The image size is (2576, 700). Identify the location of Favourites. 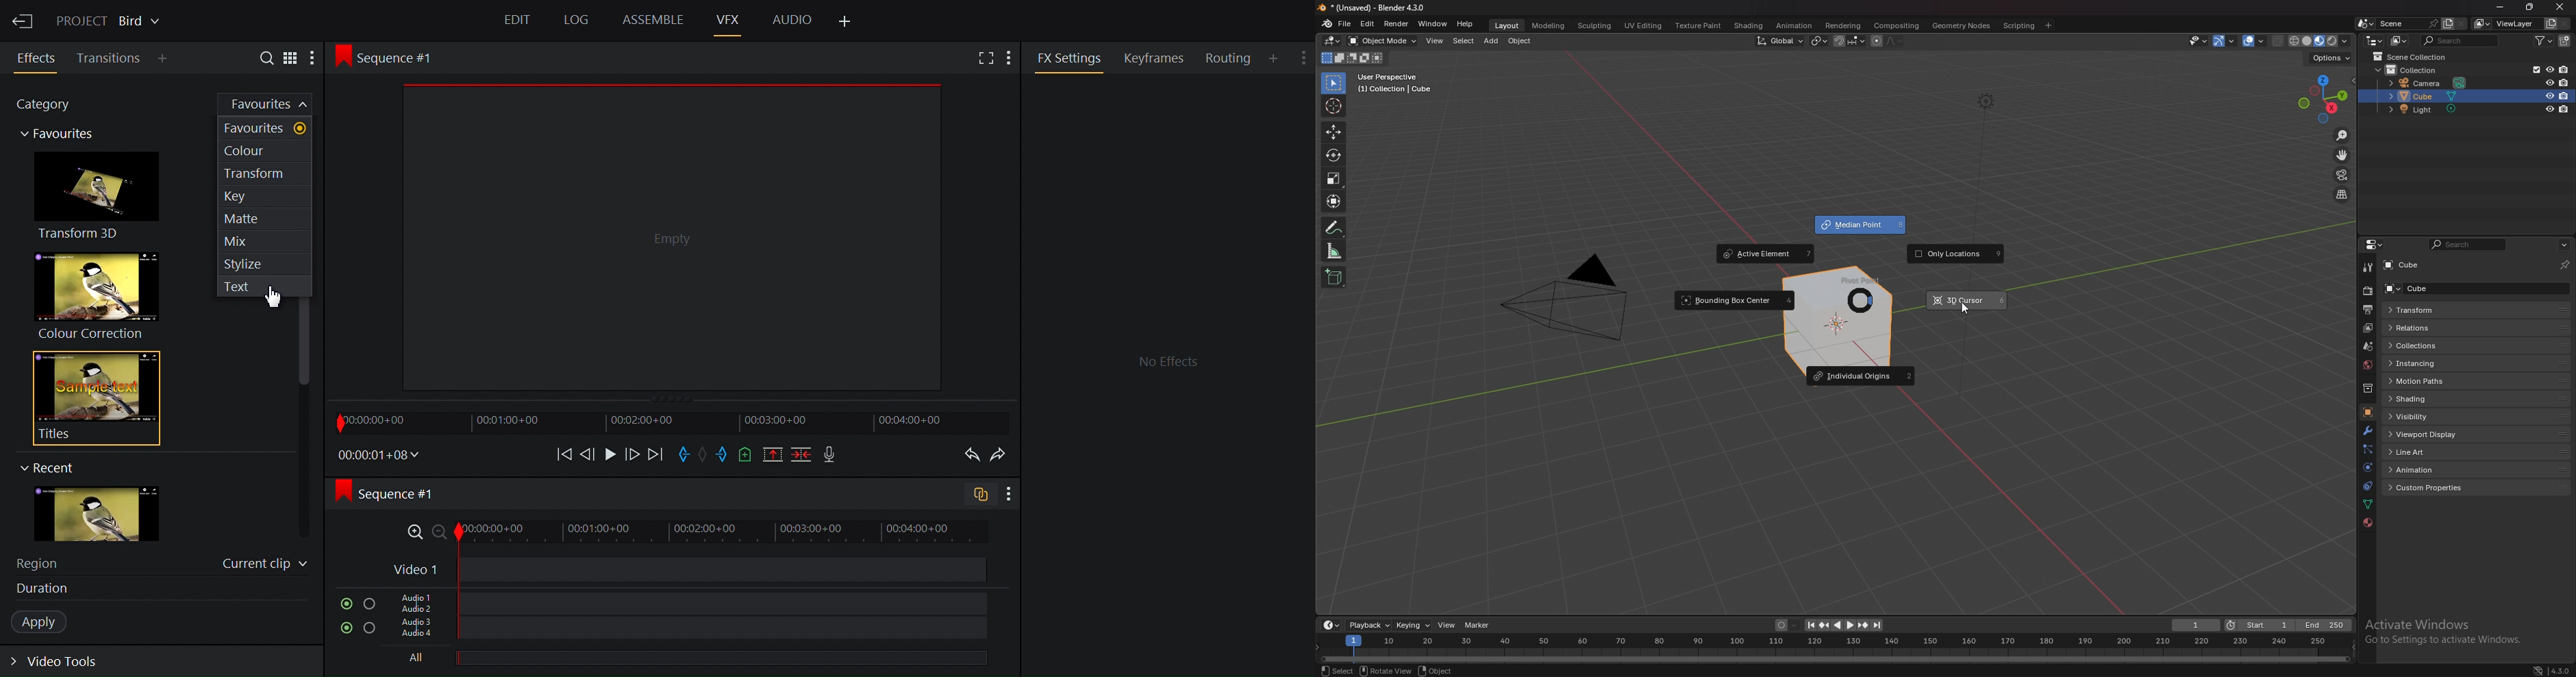
(264, 129).